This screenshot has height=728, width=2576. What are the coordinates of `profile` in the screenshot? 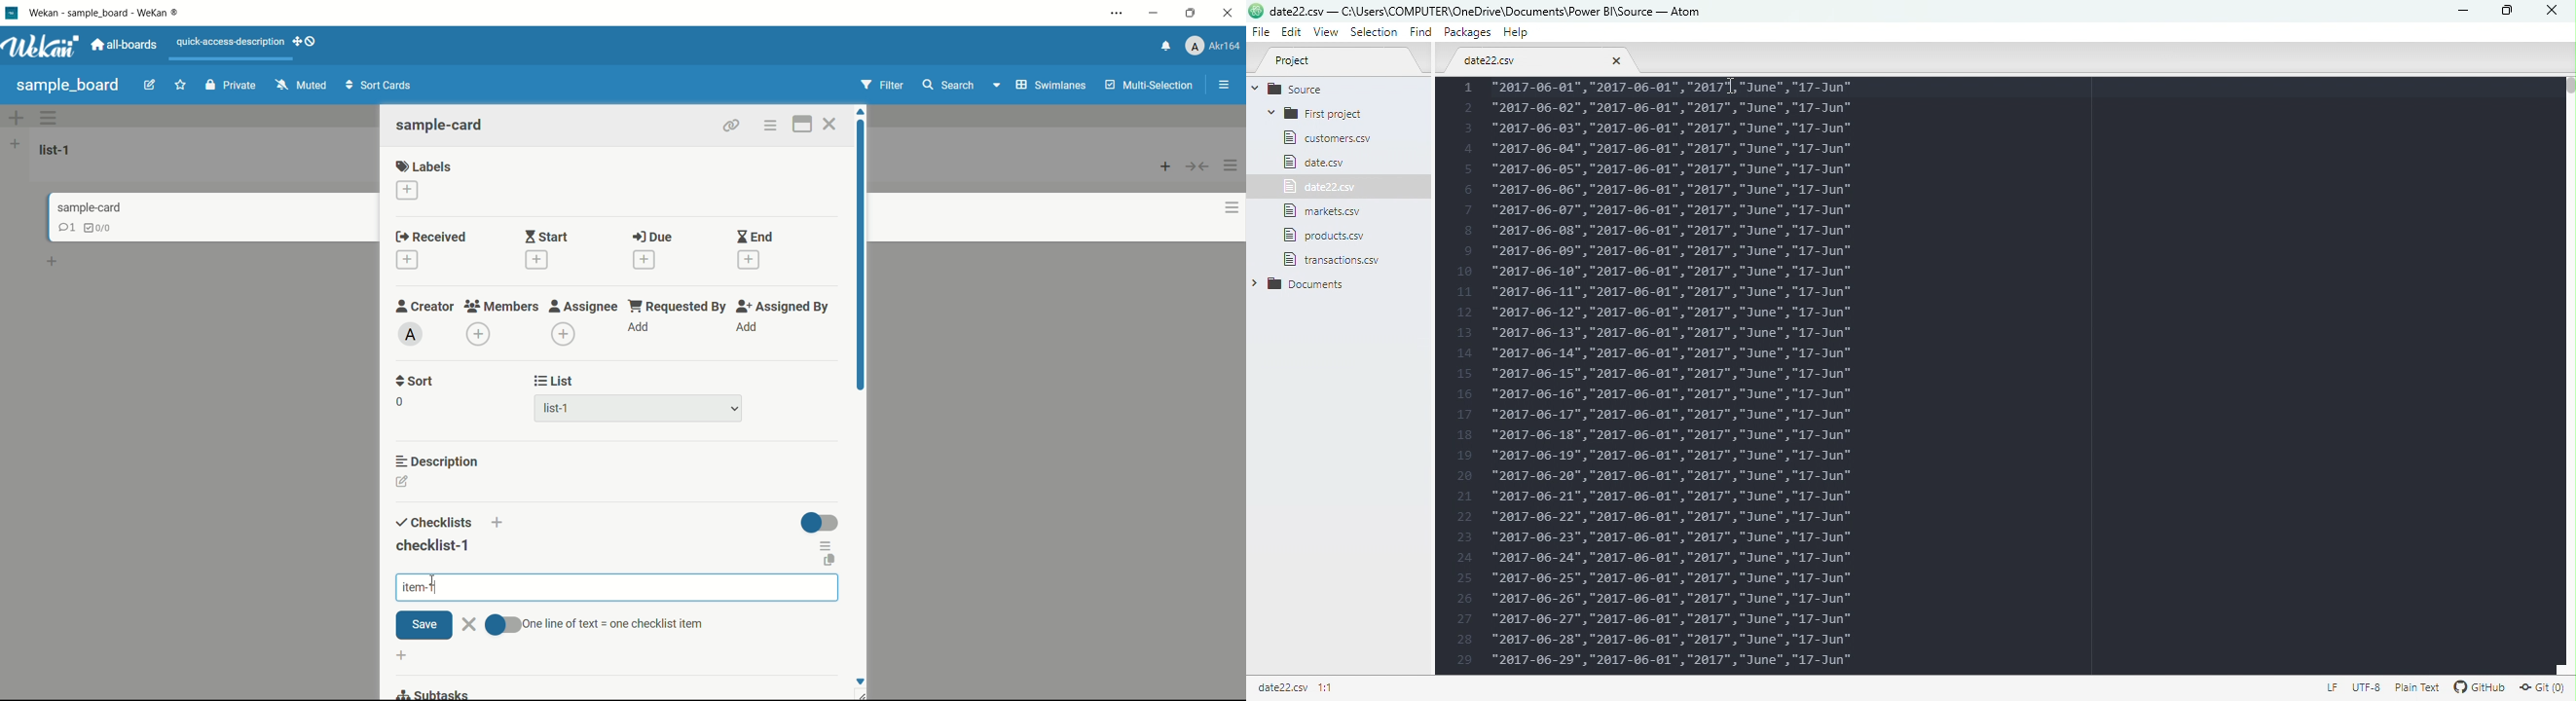 It's located at (1214, 47).